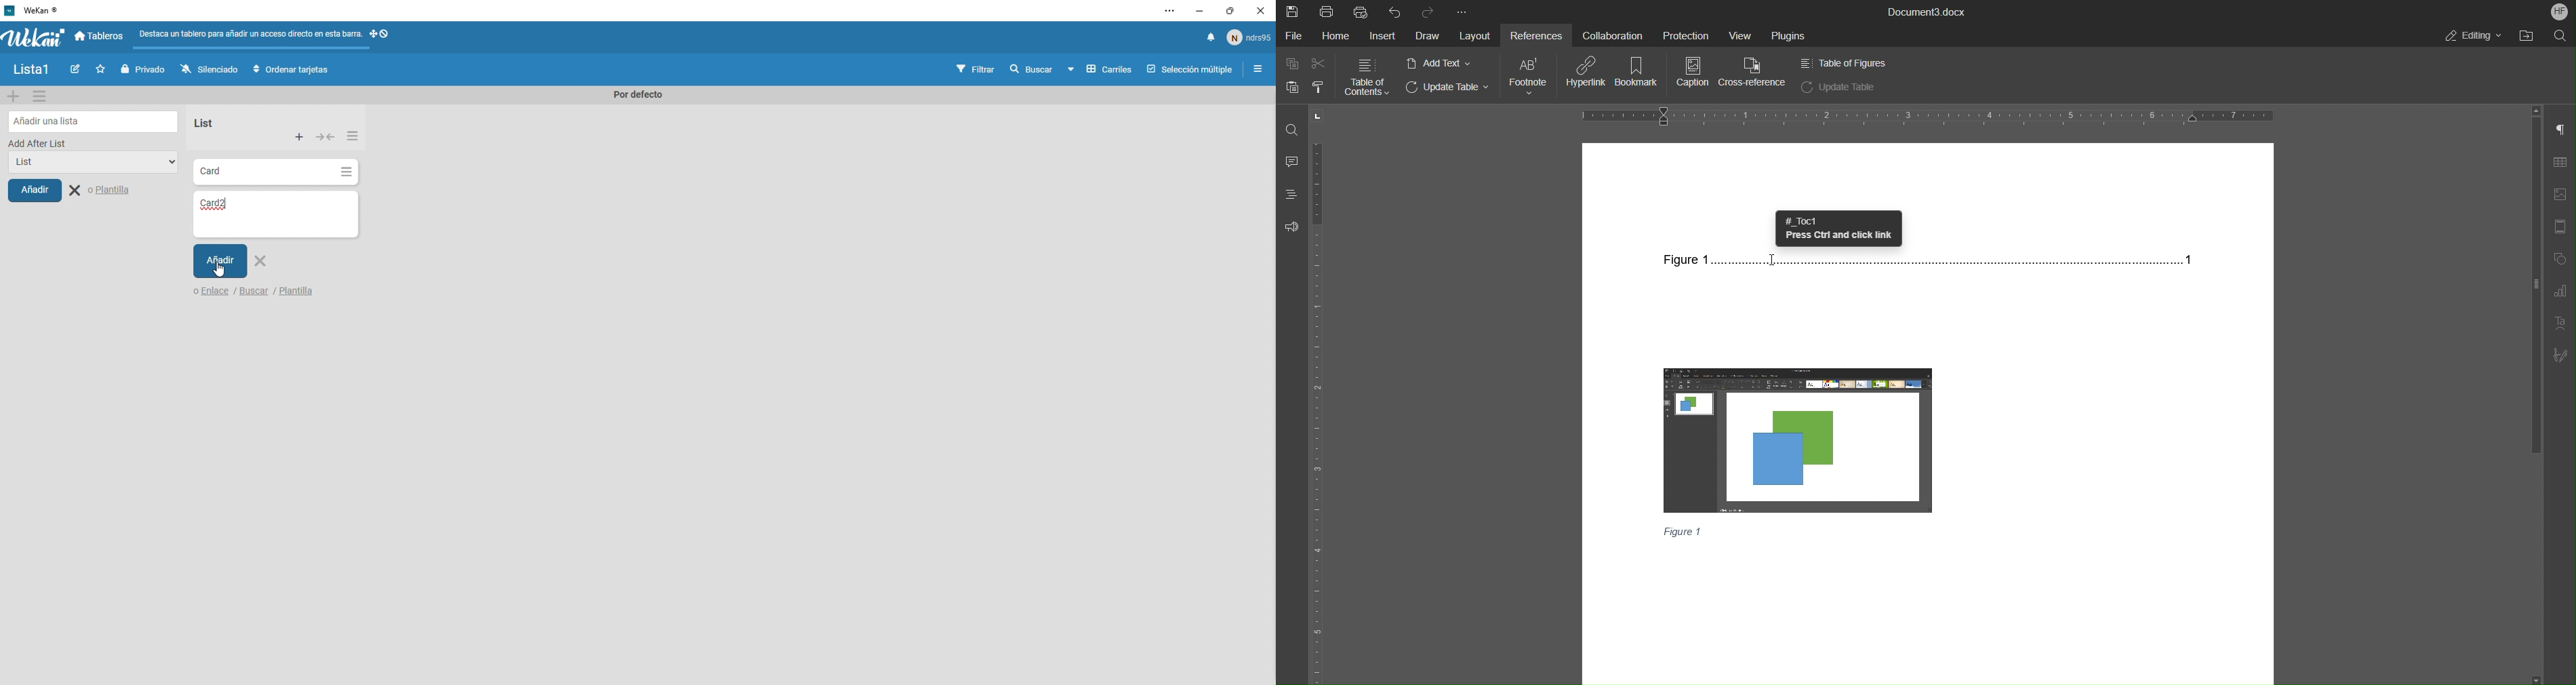 This screenshot has height=700, width=2576. What do you see at coordinates (291, 70) in the screenshot?
I see `Order cards` at bounding box center [291, 70].